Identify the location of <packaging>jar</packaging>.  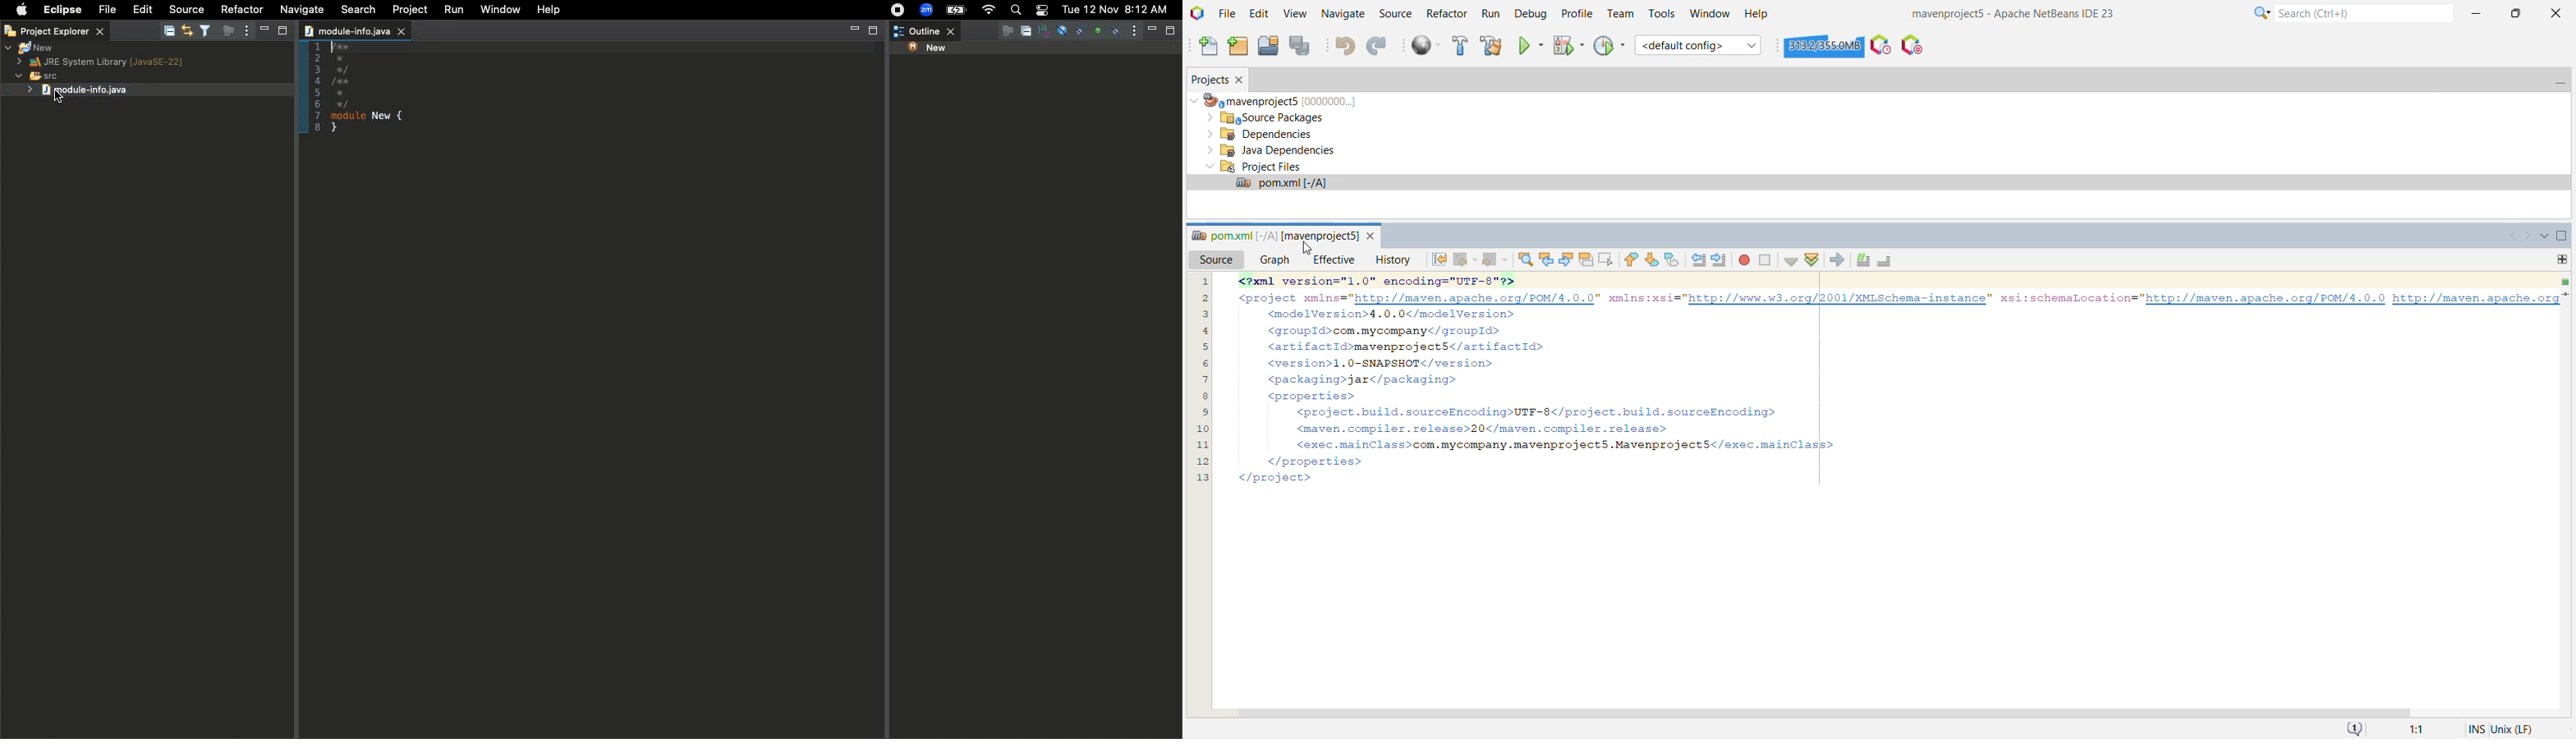
(1368, 381).